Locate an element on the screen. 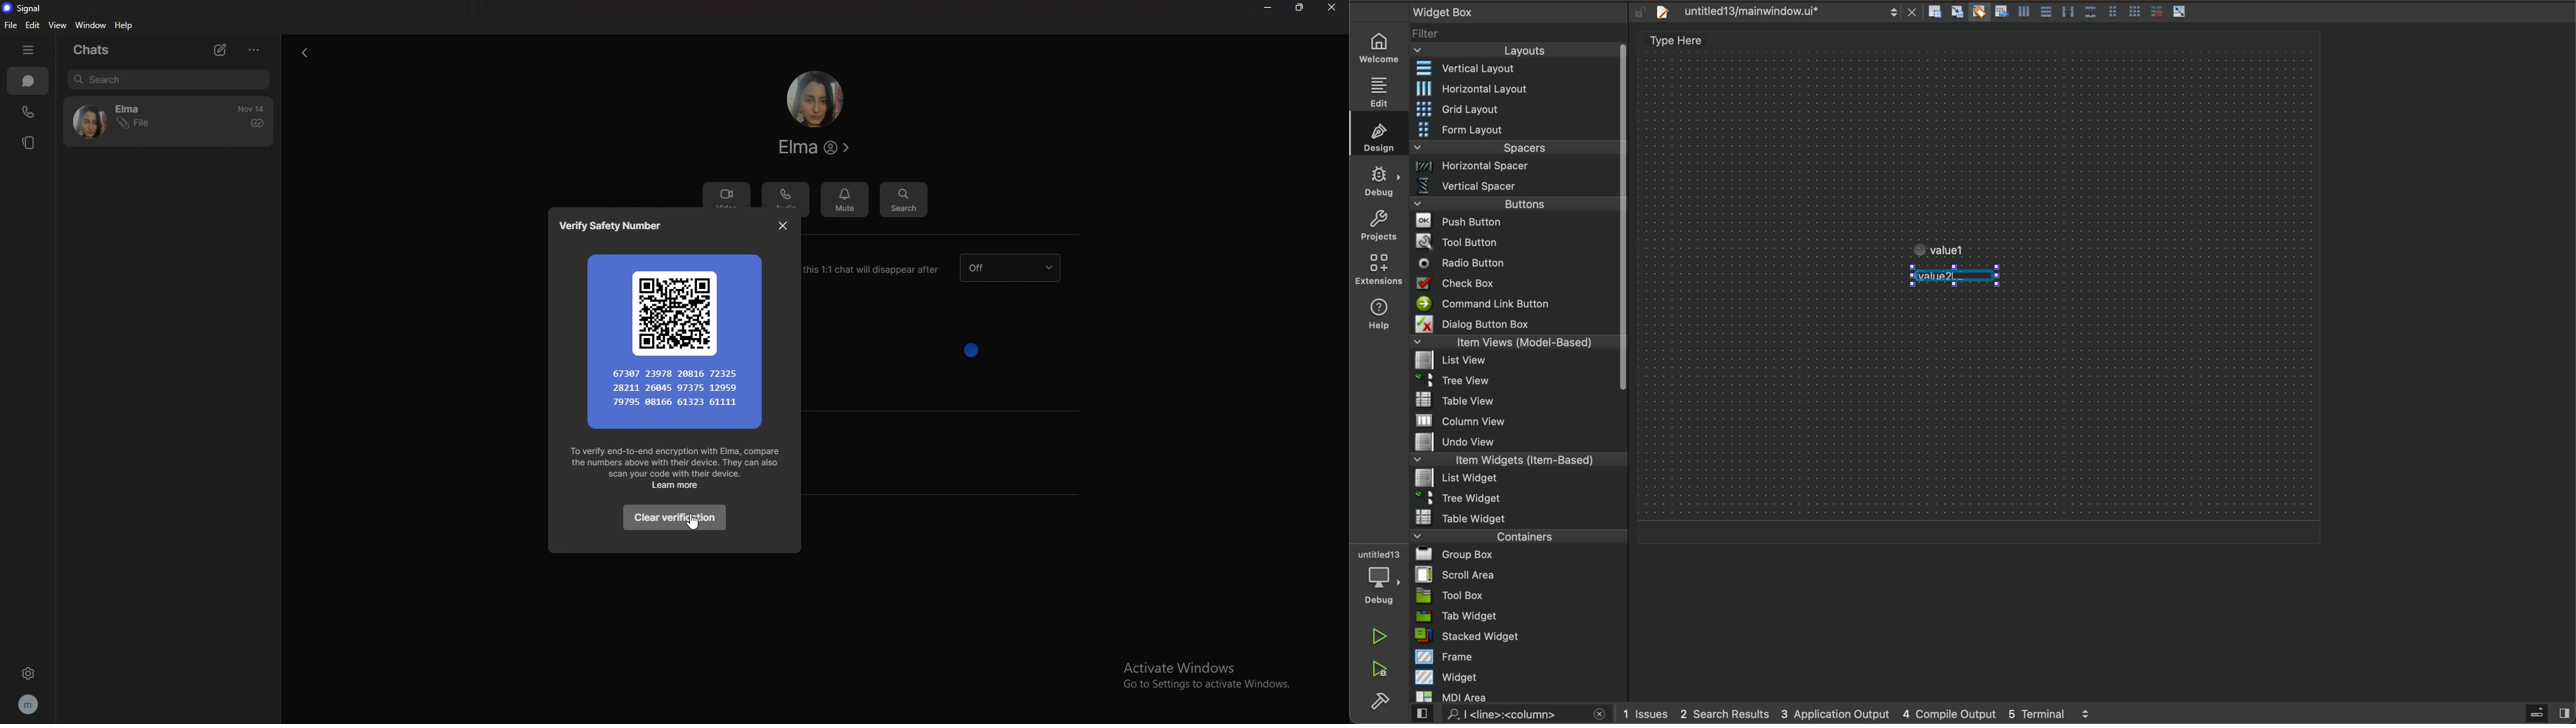 This screenshot has width=2576, height=728. hide tab is located at coordinates (30, 50).